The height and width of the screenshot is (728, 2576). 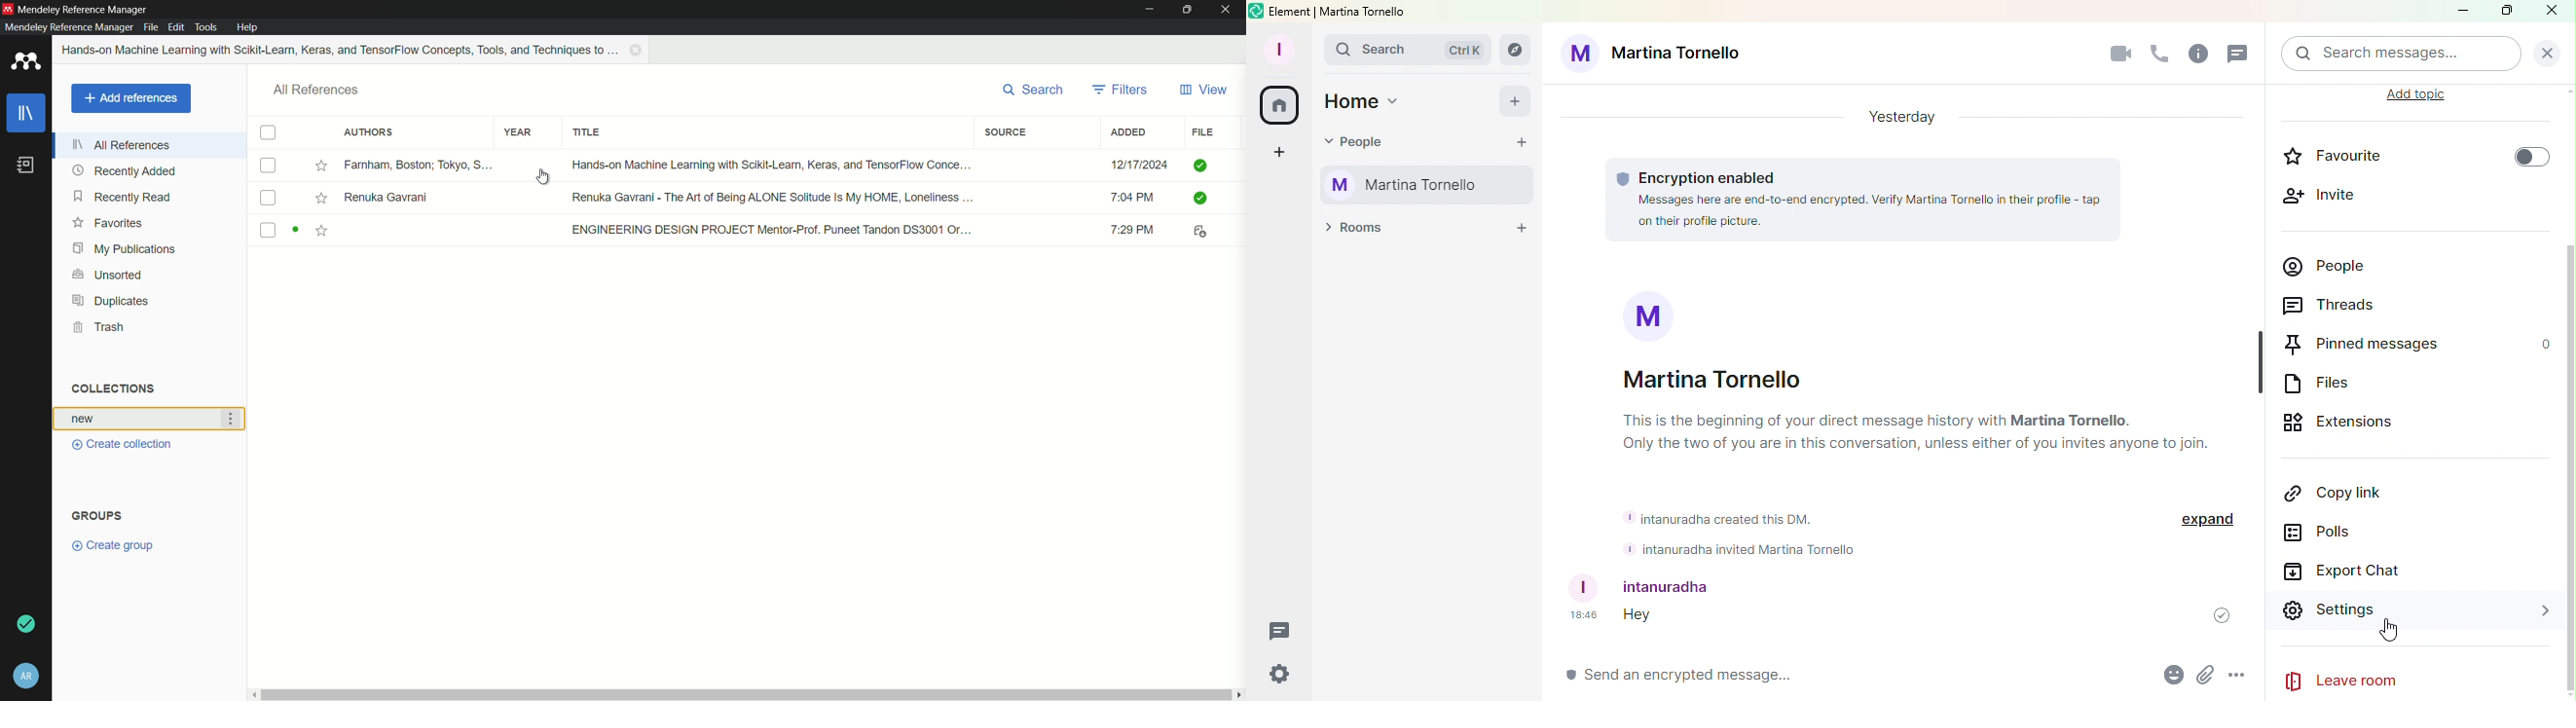 What do you see at coordinates (108, 223) in the screenshot?
I see `favorites` at bounding box center [108, 223].